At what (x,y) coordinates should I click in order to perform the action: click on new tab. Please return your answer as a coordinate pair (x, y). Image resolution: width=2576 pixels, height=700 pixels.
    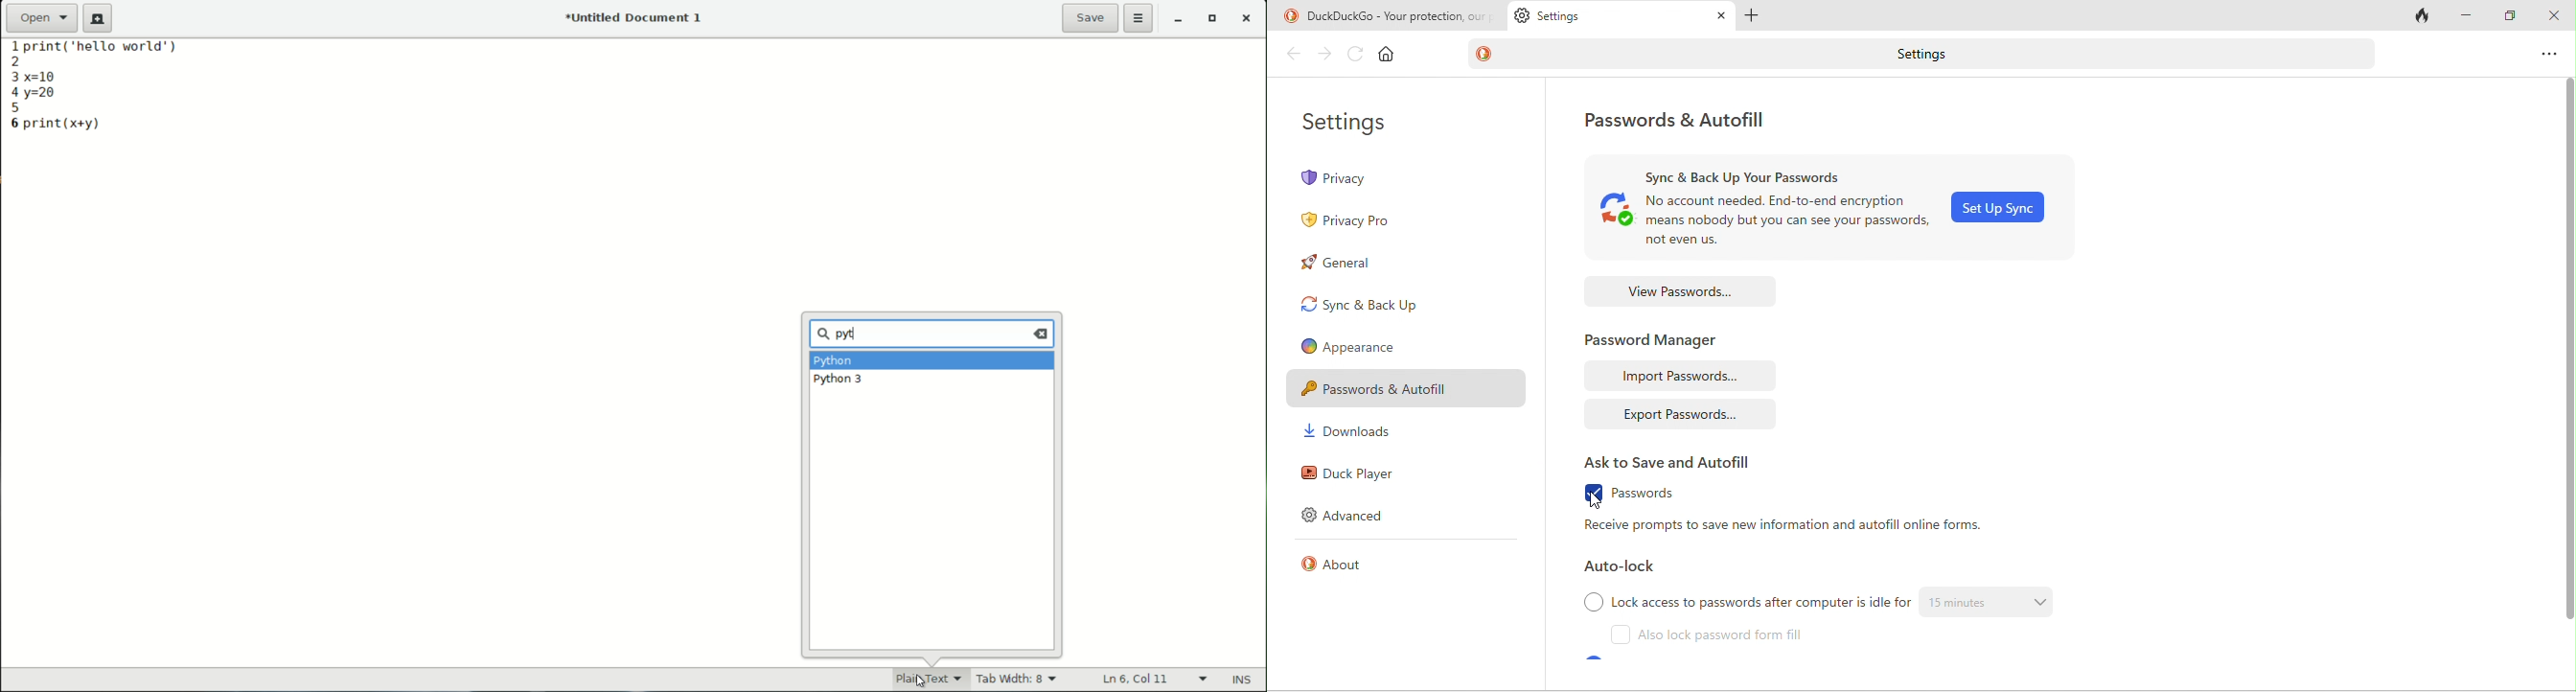
    Looking at the image, I should click on (98, 18).